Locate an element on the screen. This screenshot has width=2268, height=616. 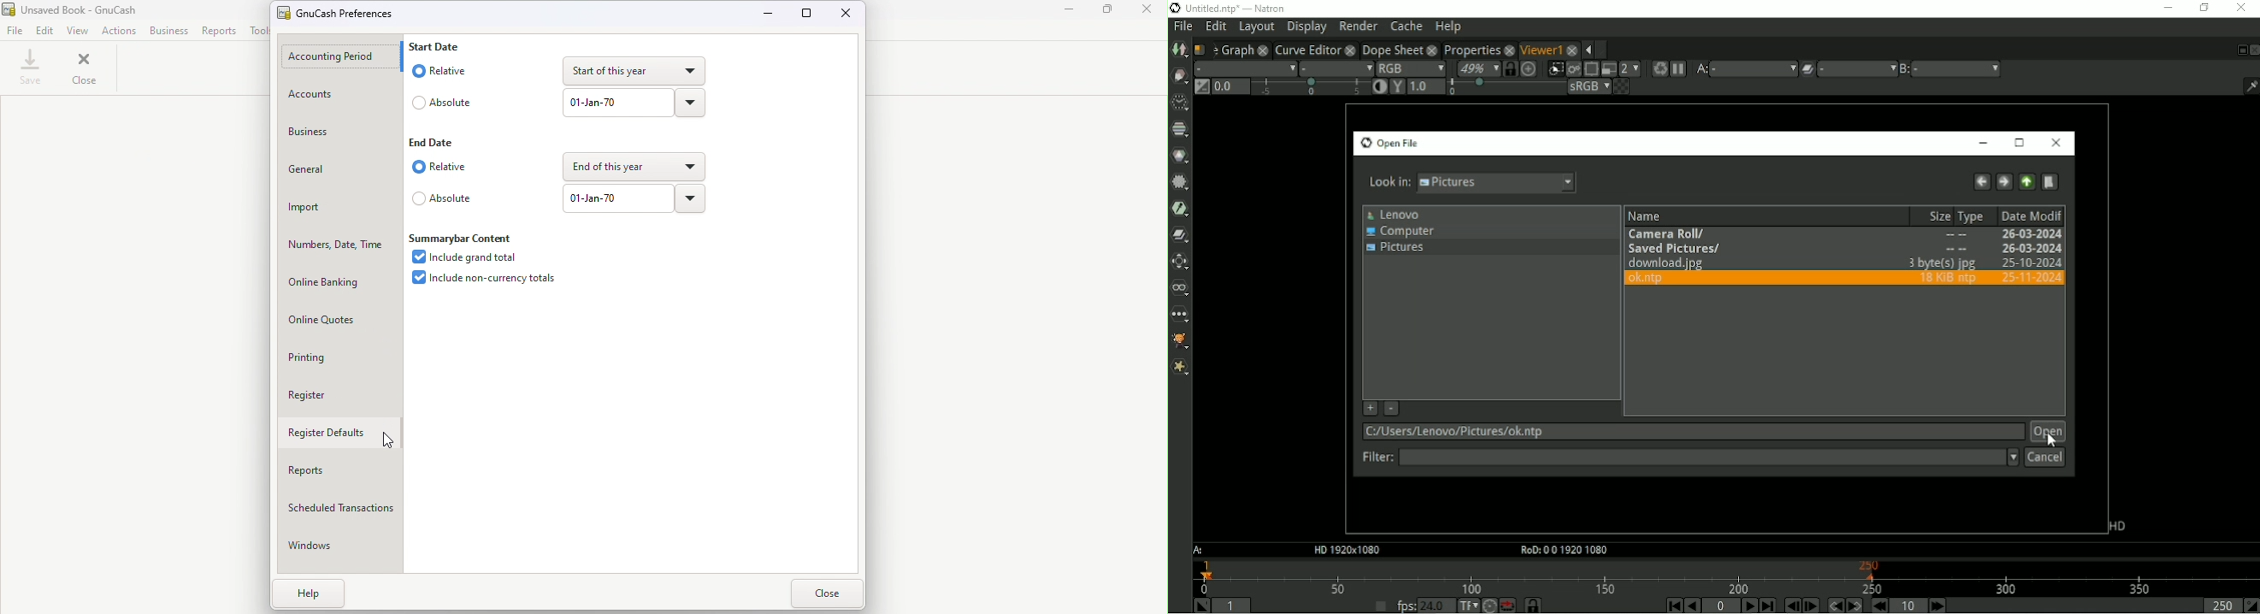
close is located at coordinates (826, 593).